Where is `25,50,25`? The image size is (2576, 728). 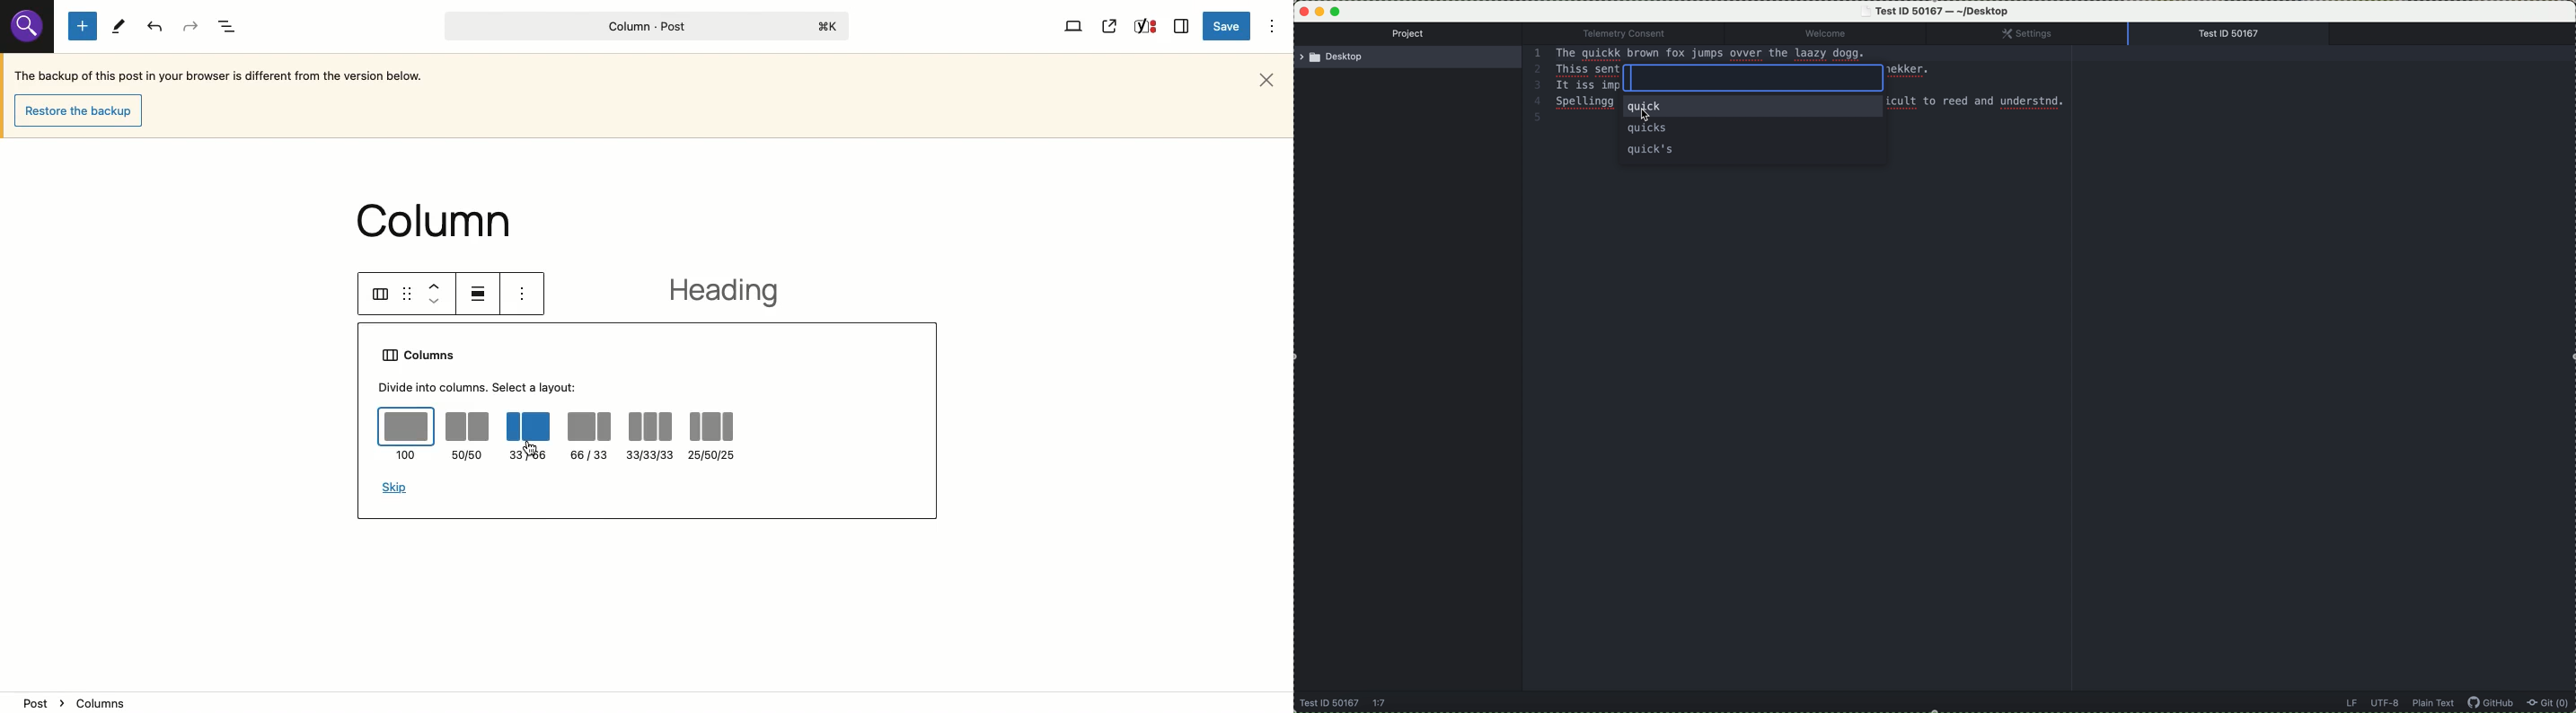 25,50,25 is located at coordinates (715, 436).